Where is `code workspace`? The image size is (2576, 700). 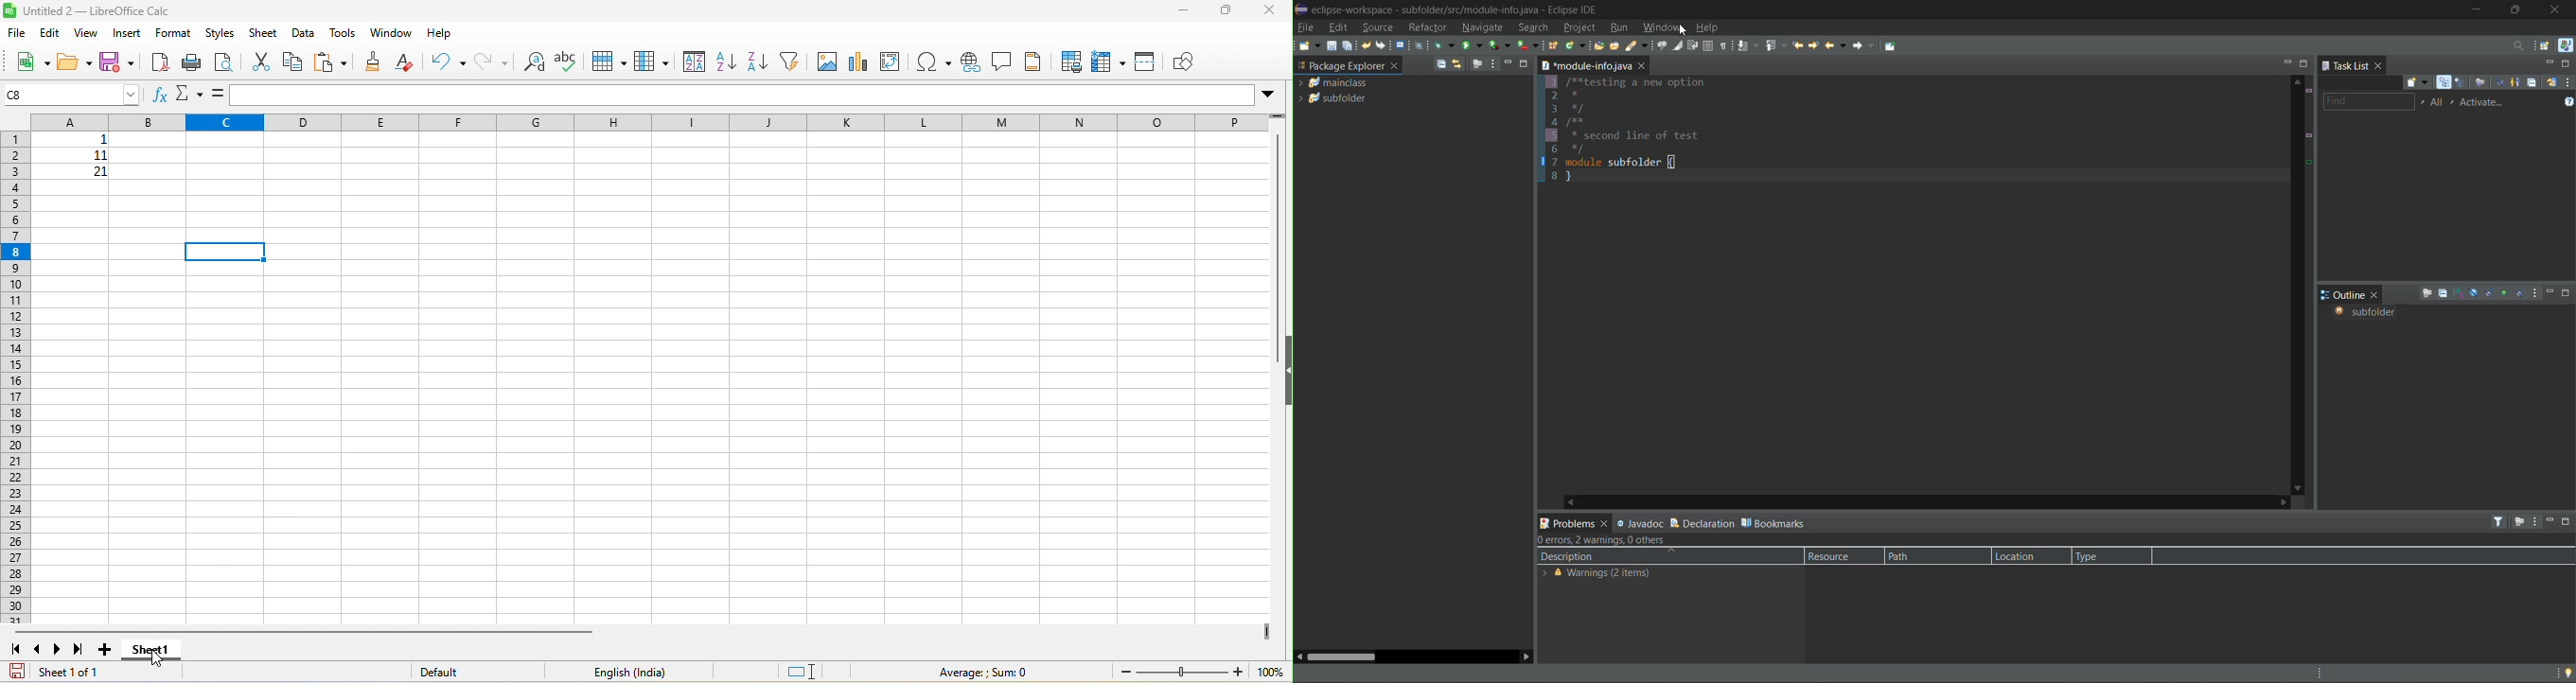
code workspace is located at coordinates (1919, 281).